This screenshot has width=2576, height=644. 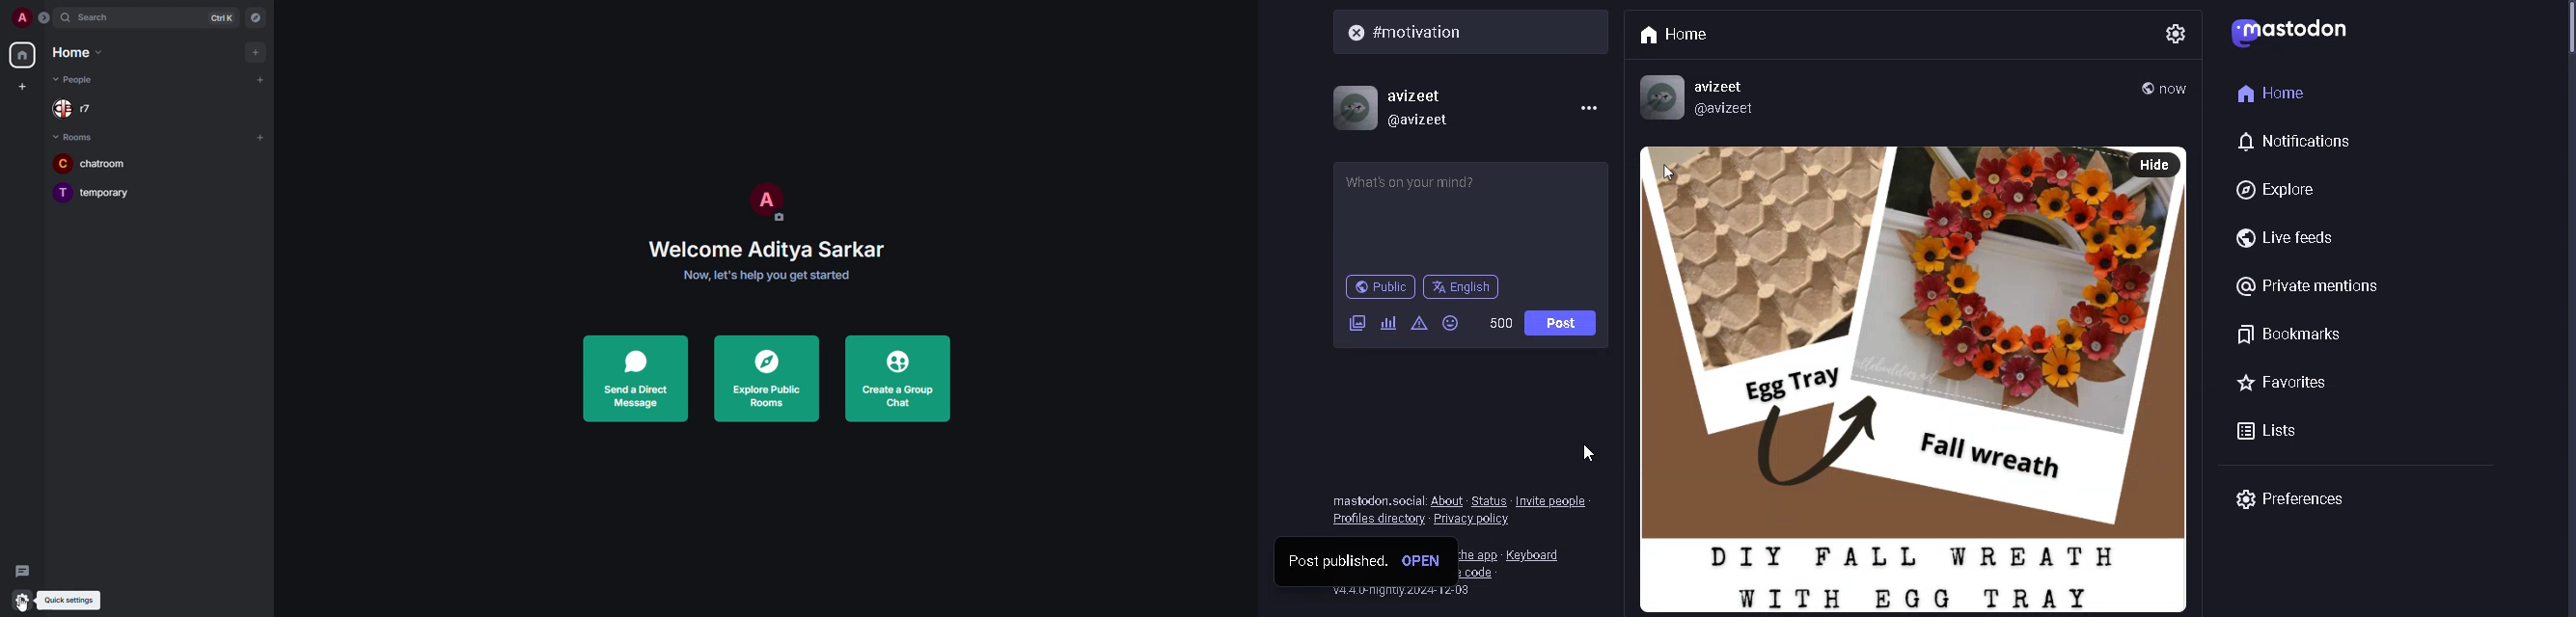 I want to click on settings, so click(x=2173, y=30).